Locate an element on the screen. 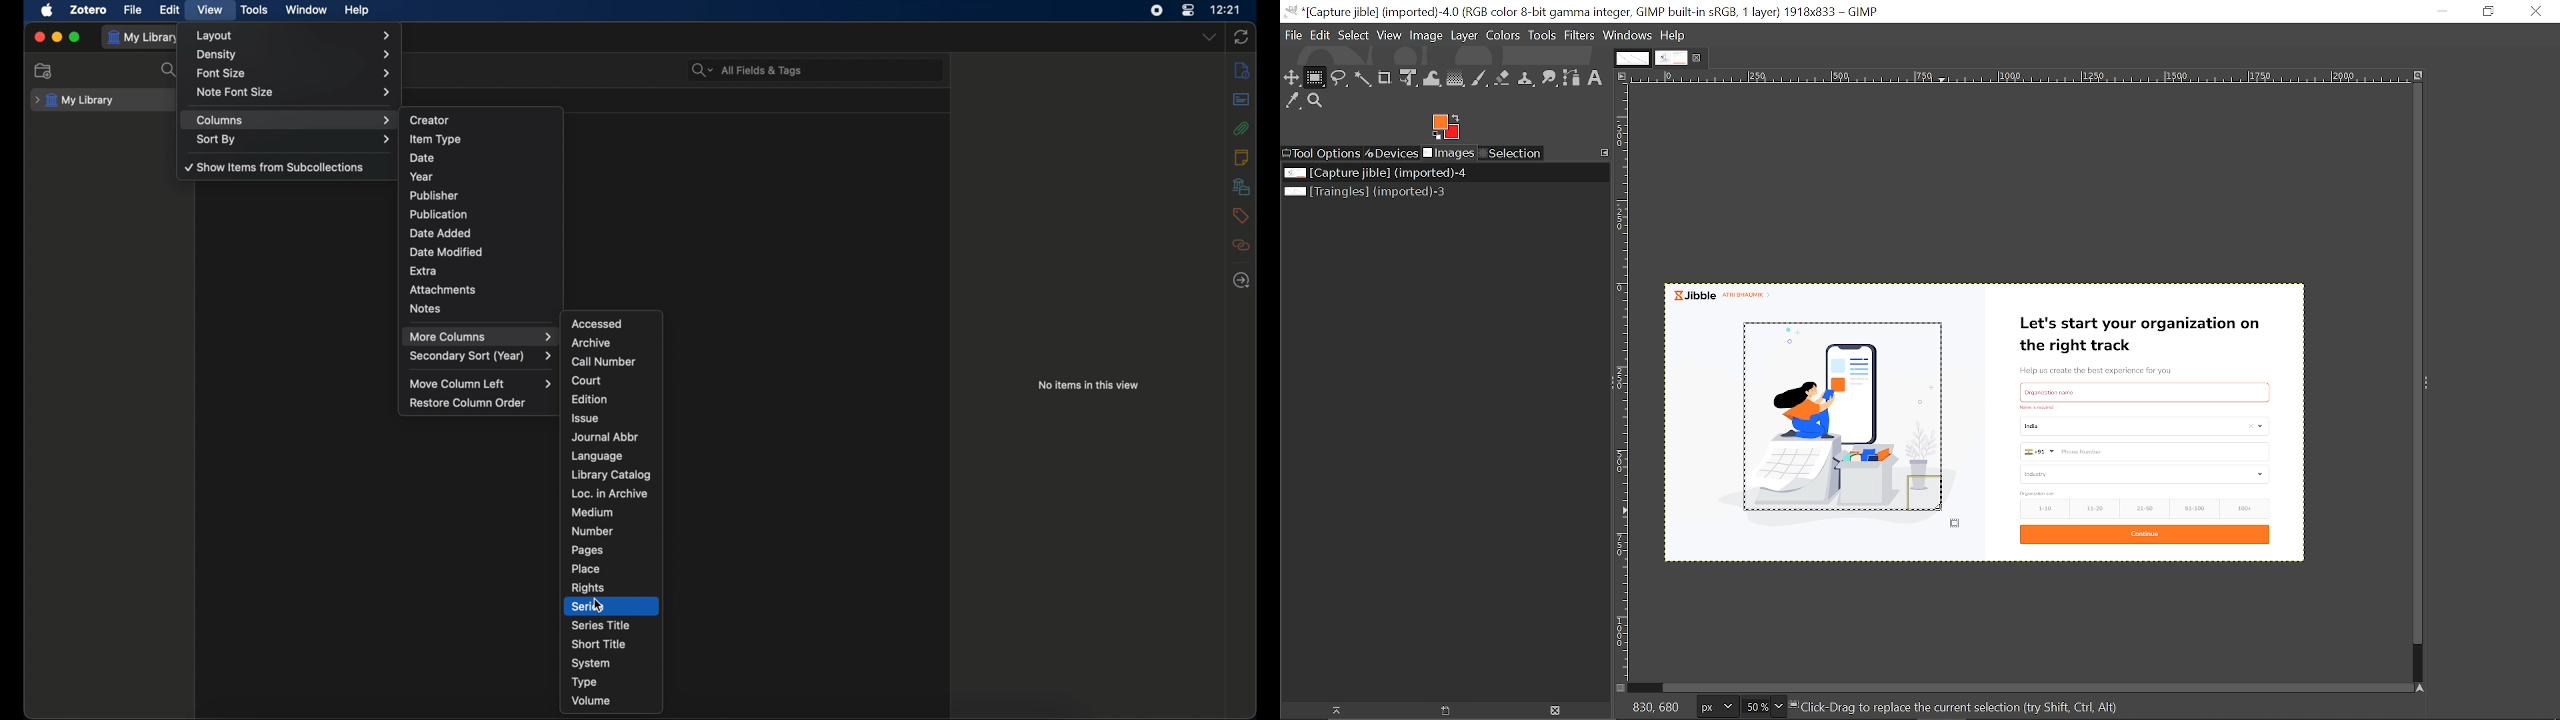 The image size is (2576, 728). date added is located at coordinates (441, 233).